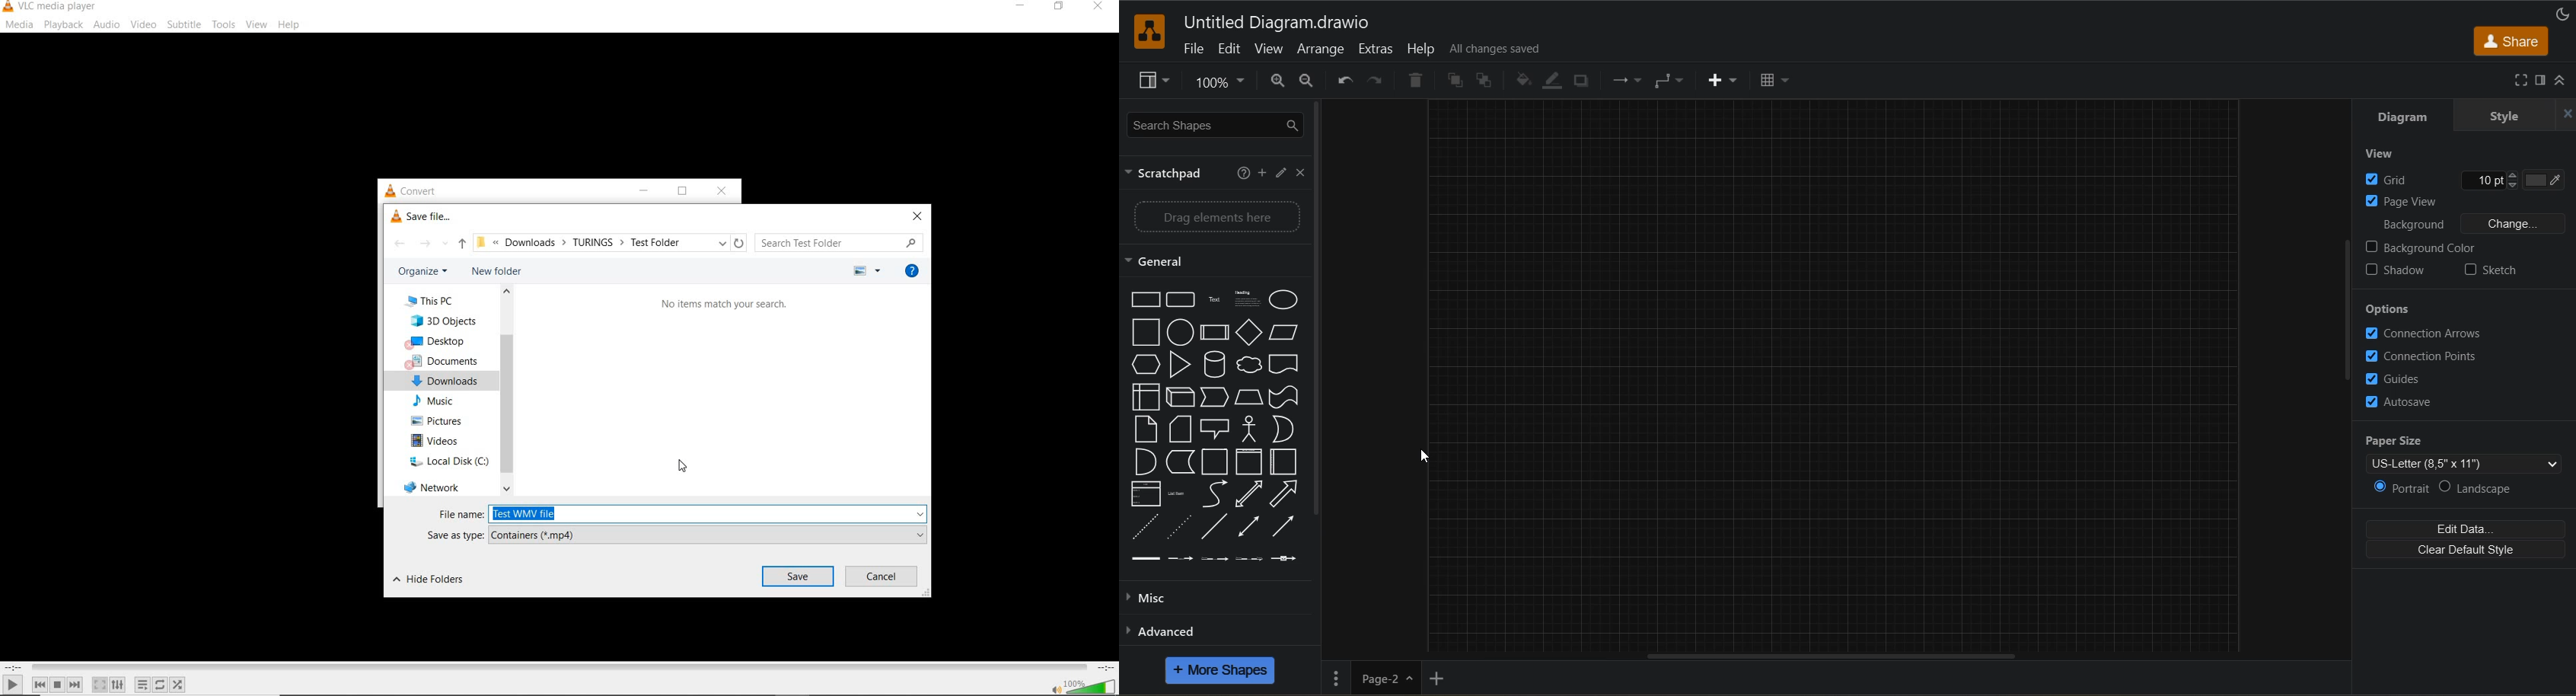 The height and width of the screenshot is (700, 2576). Describe the element at coordinates (2562, 78) in the screenshot. I see `collapse/expand` at that location.